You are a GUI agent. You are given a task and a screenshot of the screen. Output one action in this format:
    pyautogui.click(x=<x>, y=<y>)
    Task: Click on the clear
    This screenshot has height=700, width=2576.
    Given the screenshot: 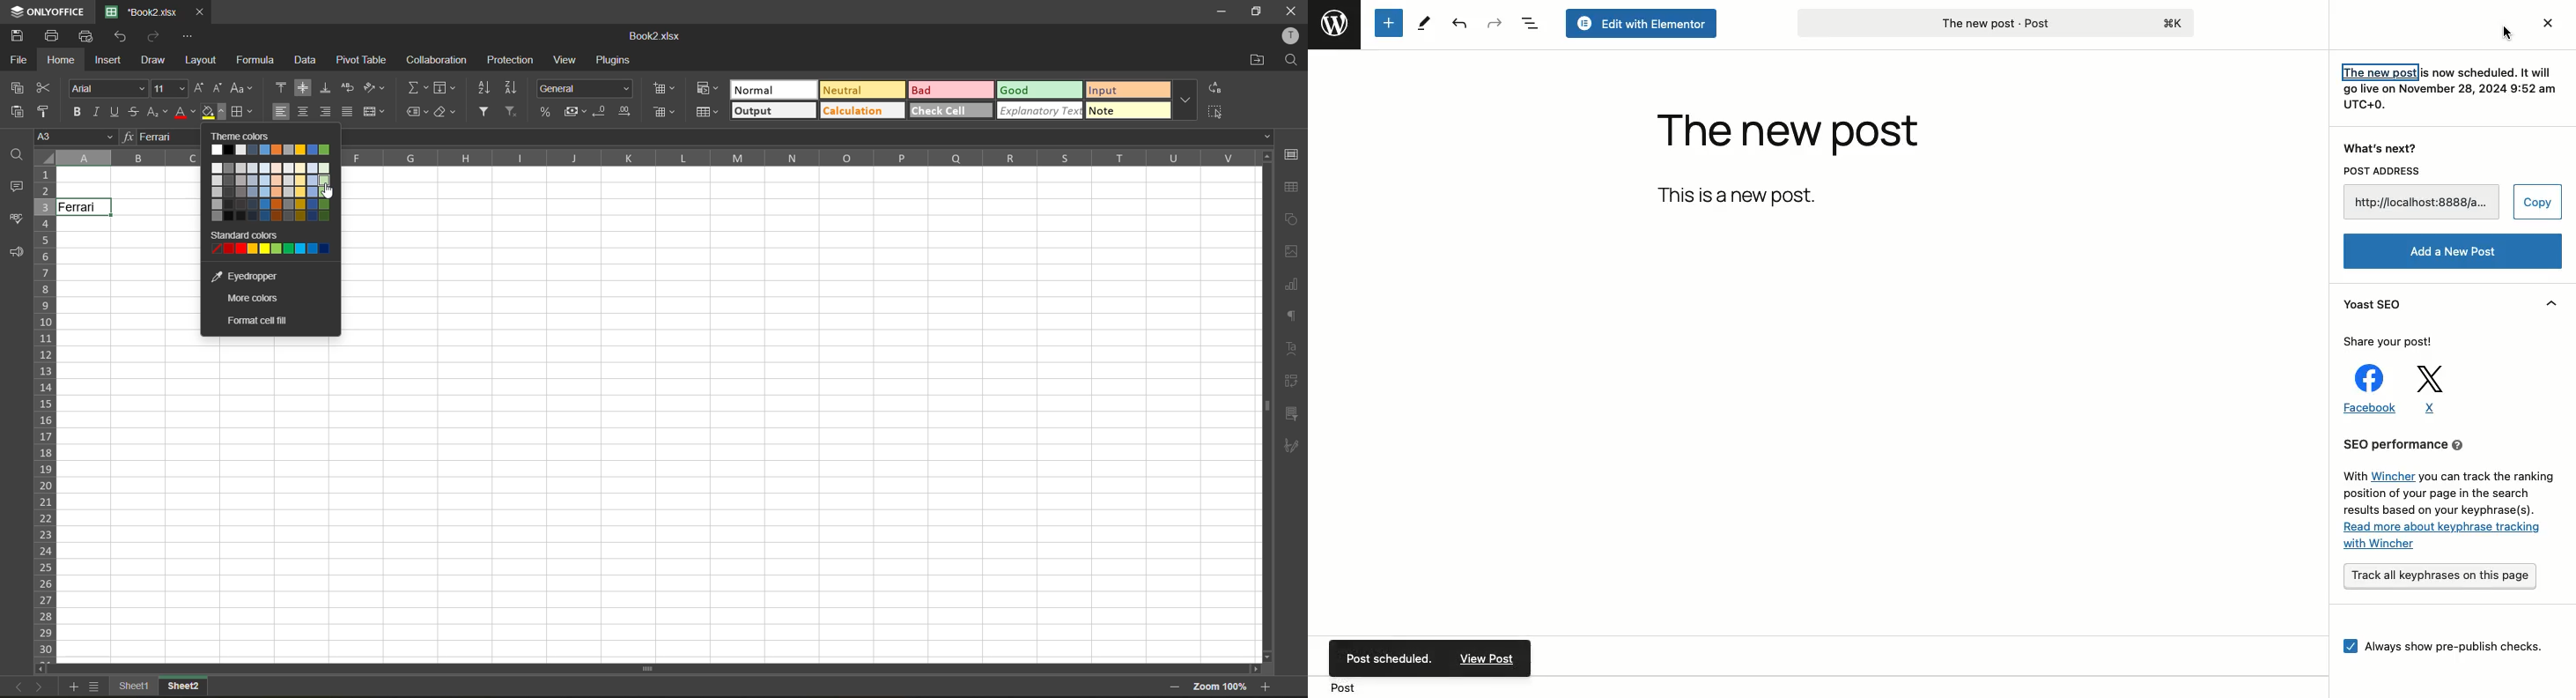 What is the action you would take?
    pyautogui.click(x=447, y=114)
    